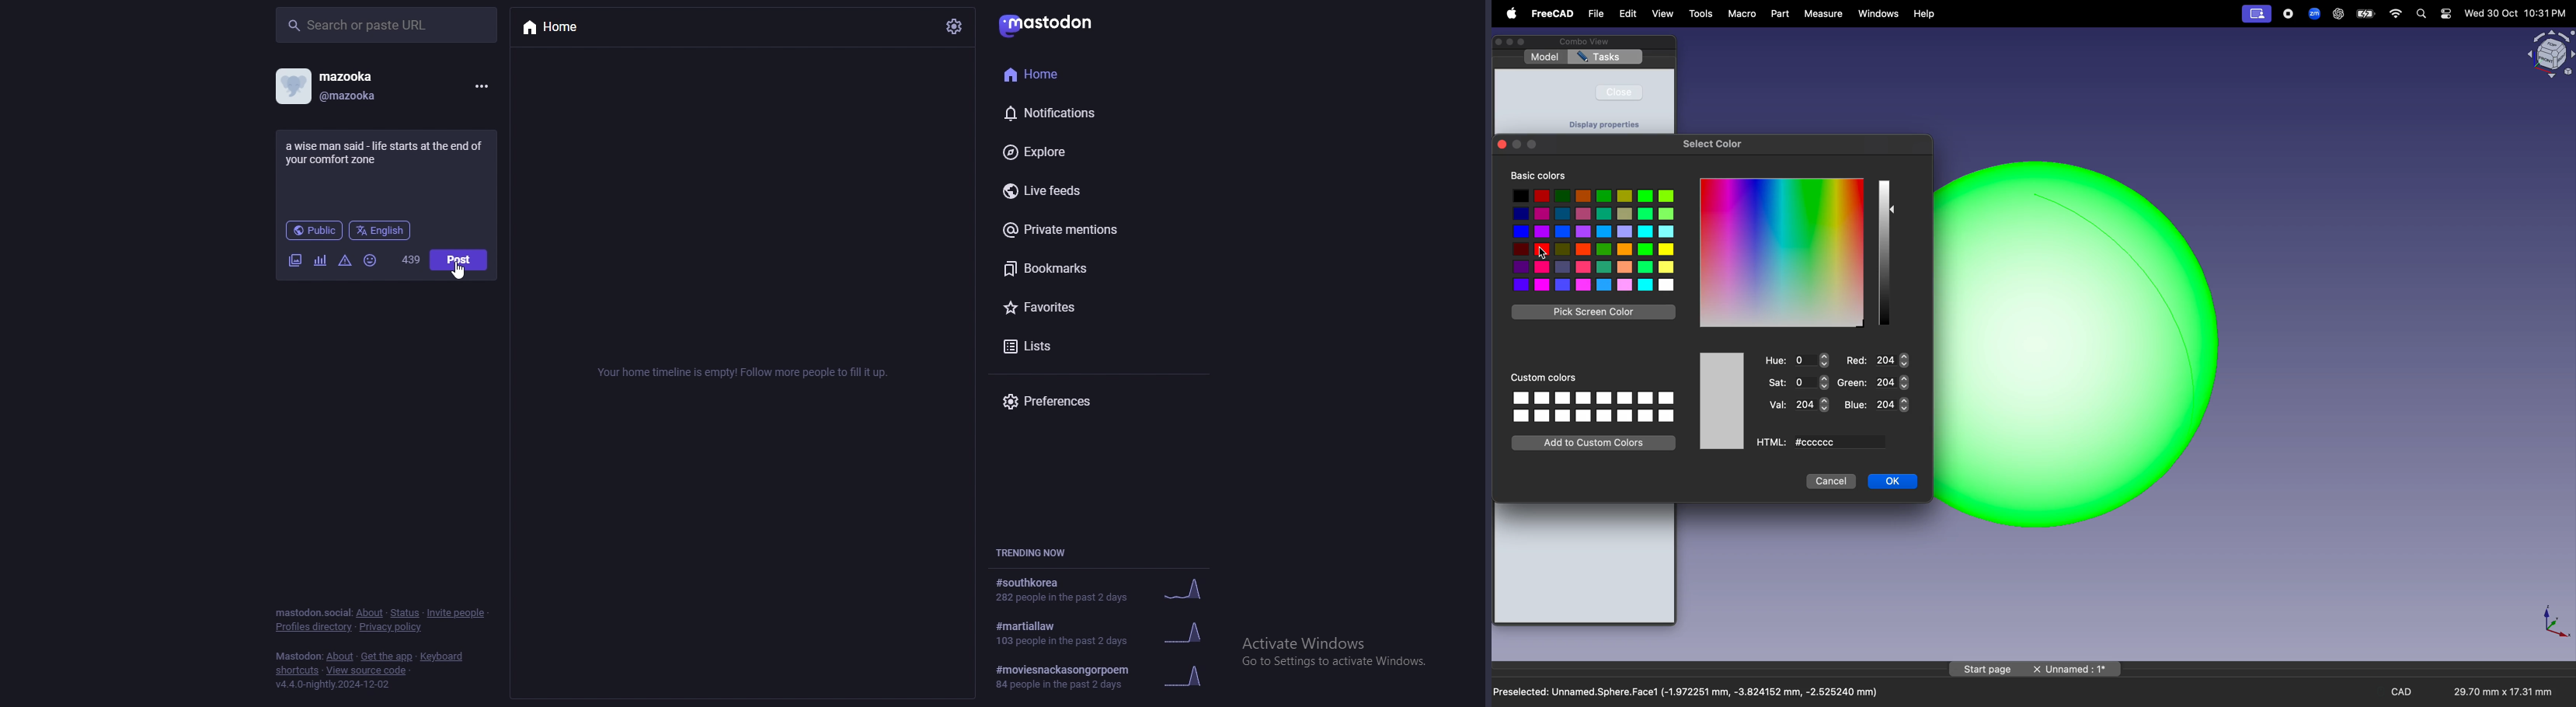 The image size is (2576, 728). What do you see at coordinates (298, 656) in the screenshot?
I see `mastodon` at bounding box center [298, 656].